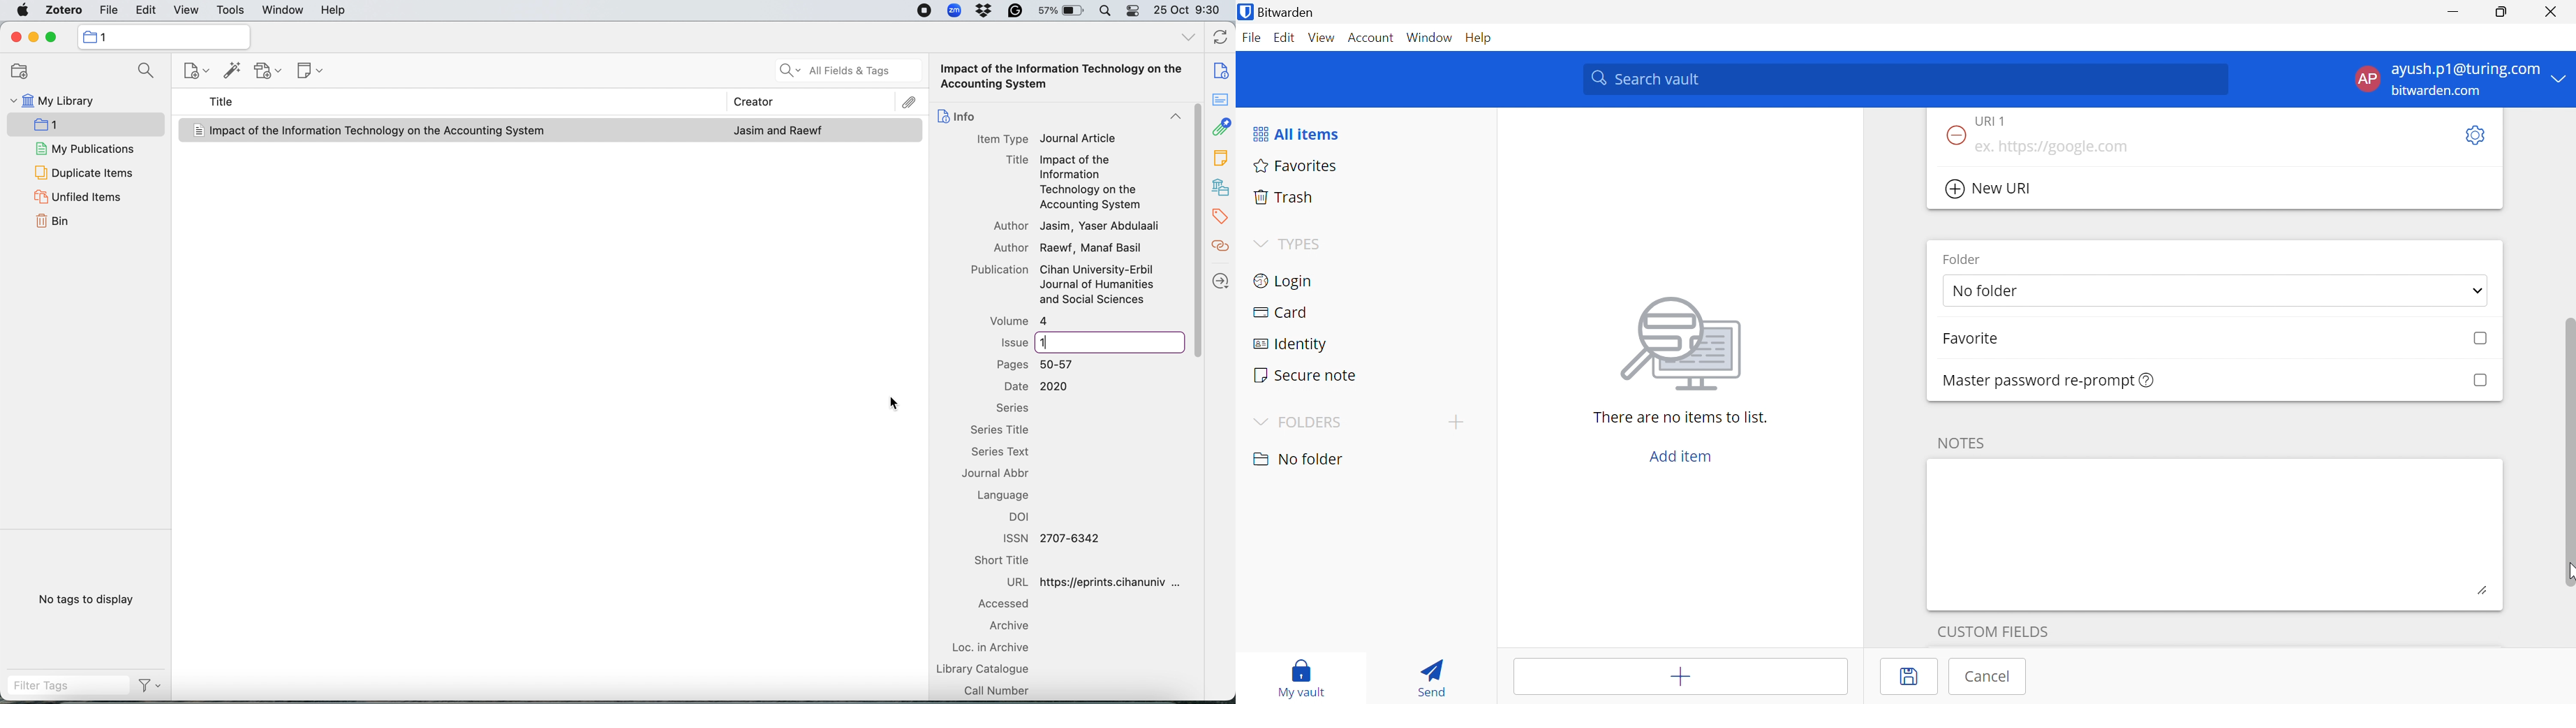 Image resolution: width=2576 pixels, height=728 pixels. What do you see at coordinates (20, 10) in the screenshot?
I see `system logo` at bounding box center [20, 10].